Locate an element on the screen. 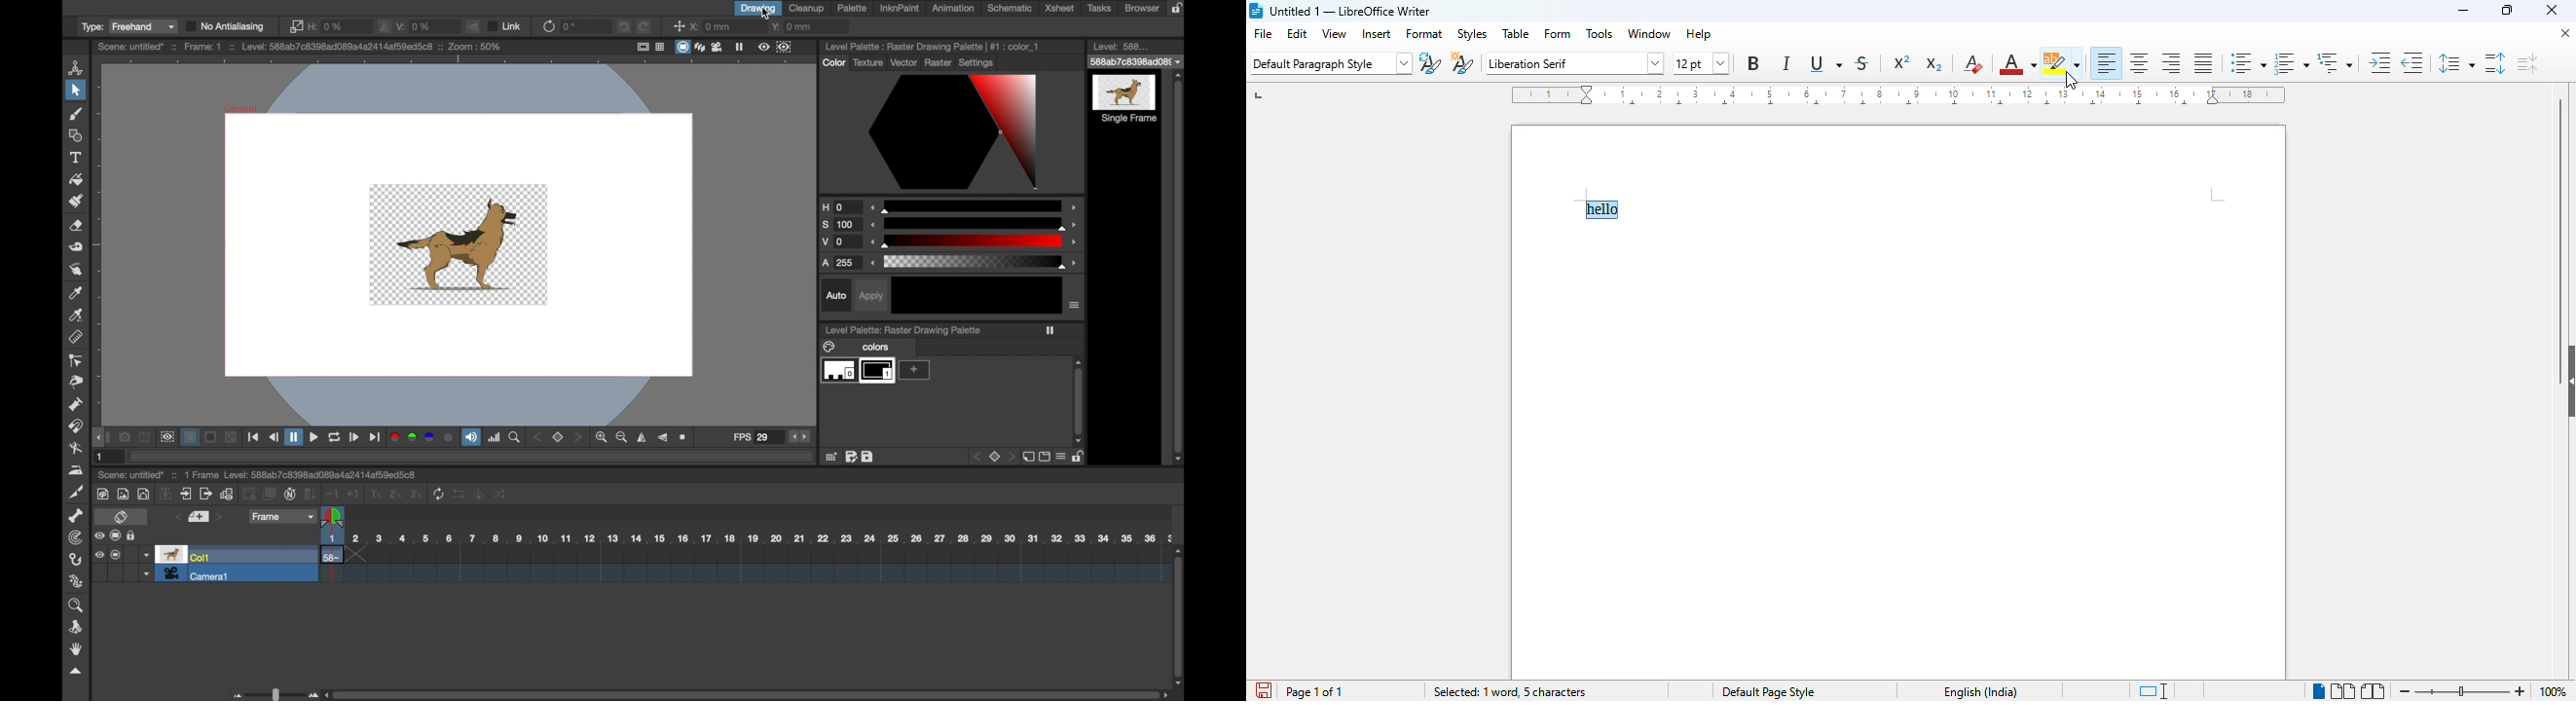  logo is located at coordinates (1258, 10).